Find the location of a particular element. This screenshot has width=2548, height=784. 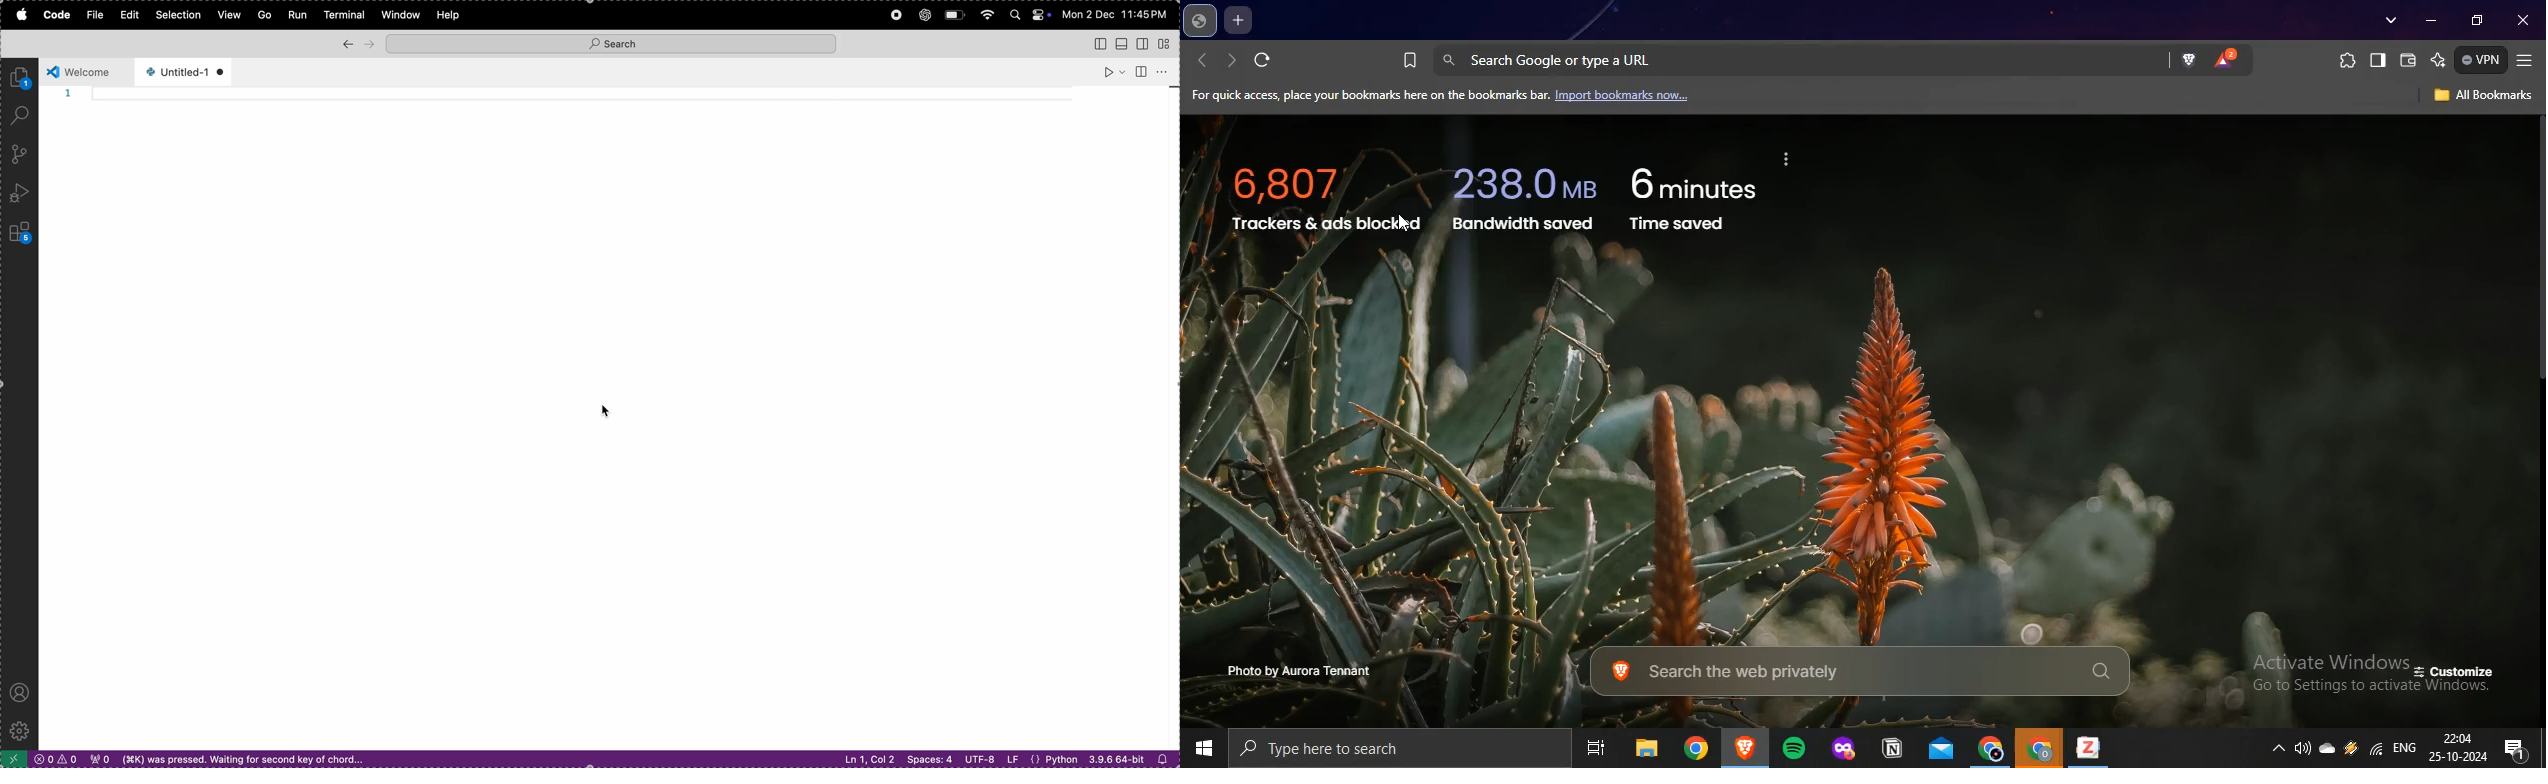

more actions is located at coordinates (1164, 69).